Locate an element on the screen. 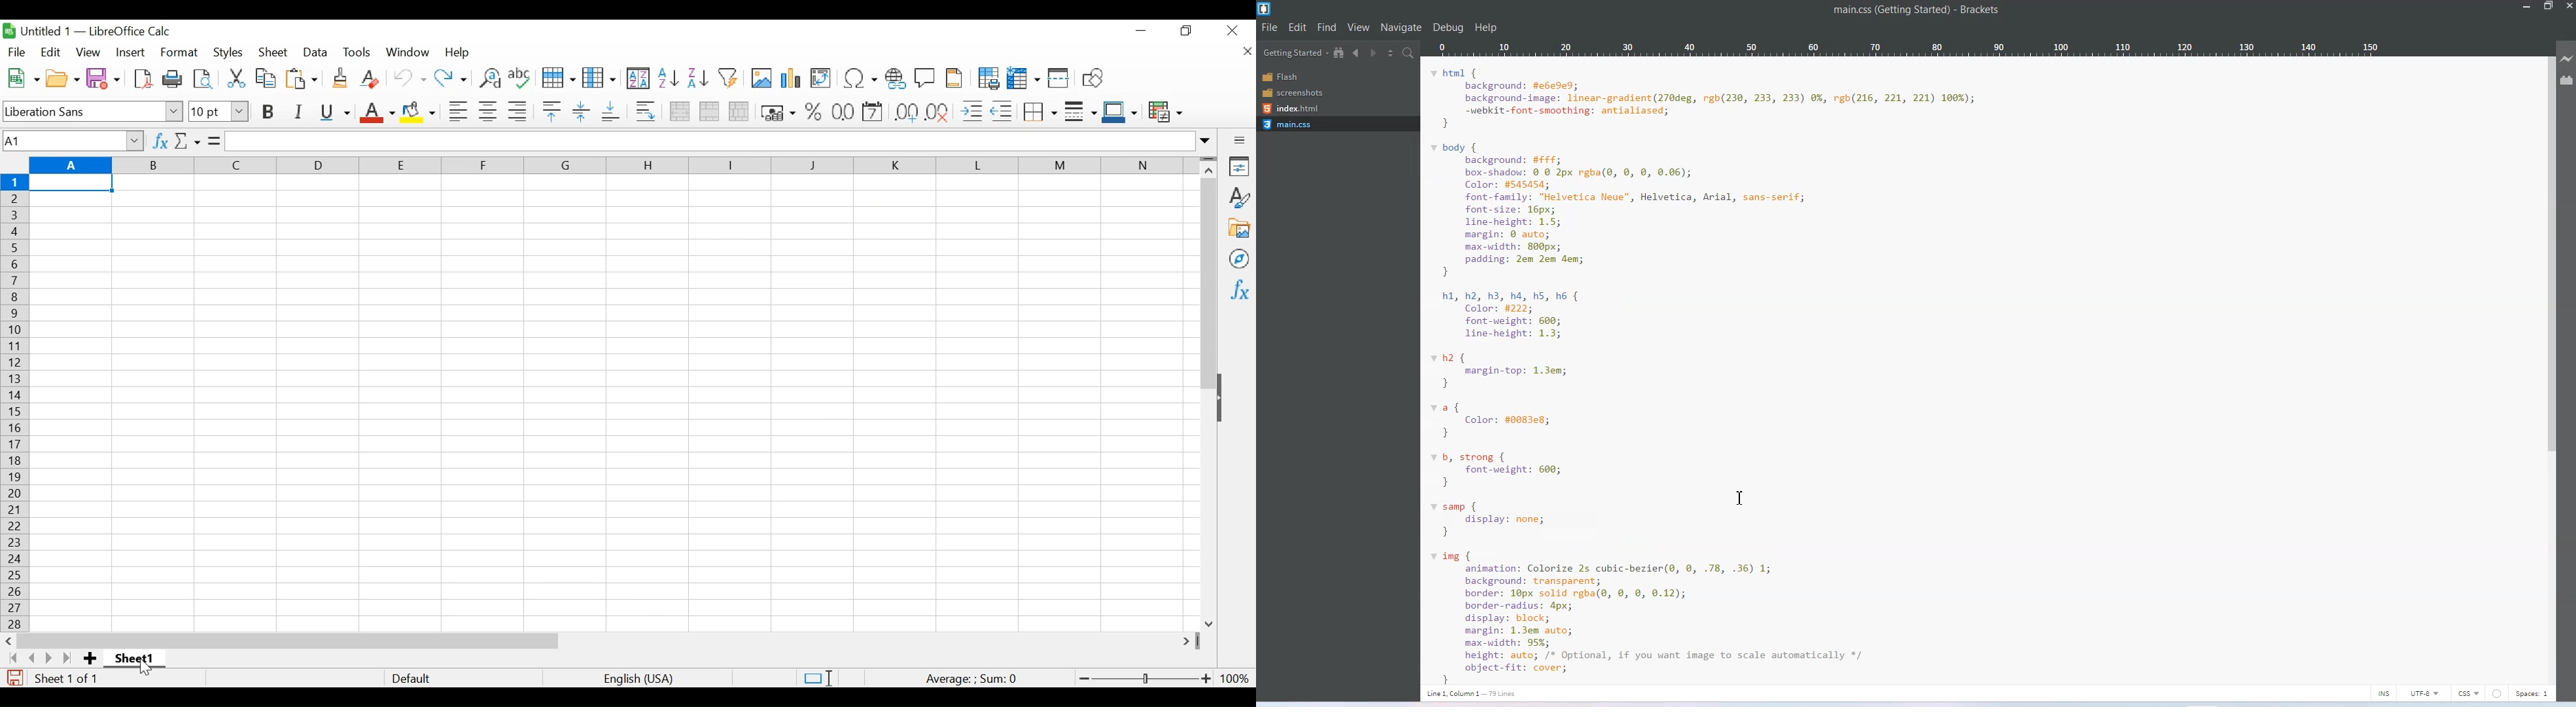 The height and width of the screenshot is (728, 2576). Row is located at coordinates (557, 79).